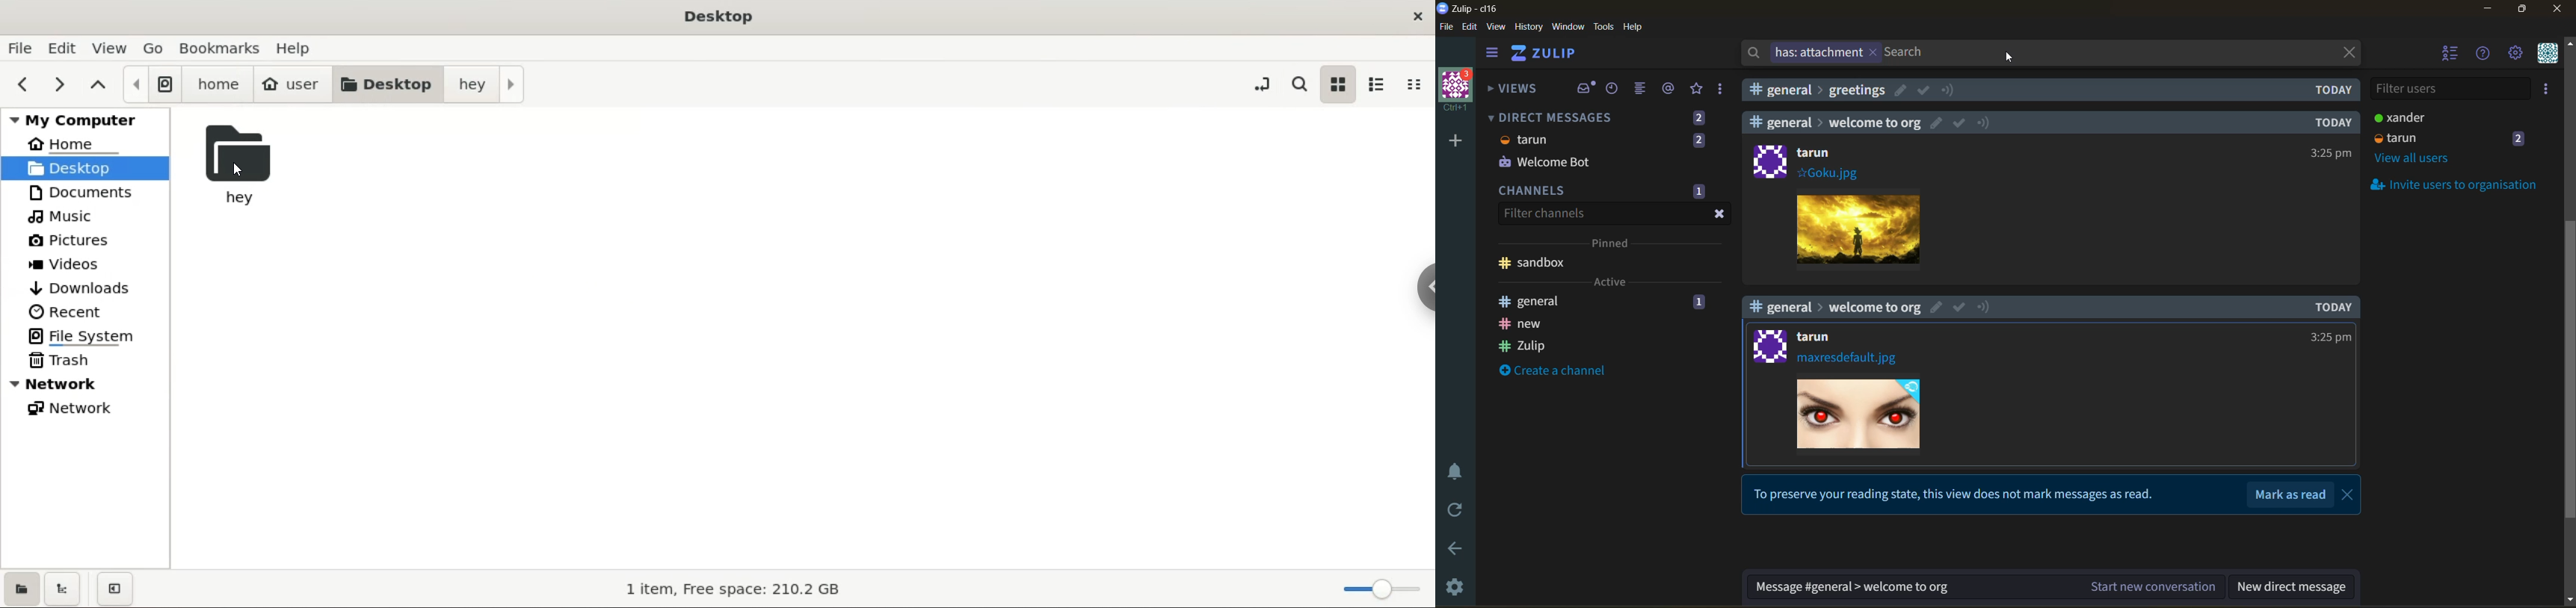 The height and width of the screenshot is (616, 2576). I want to click on maxresdefault.jpg, so click(1848, 359).